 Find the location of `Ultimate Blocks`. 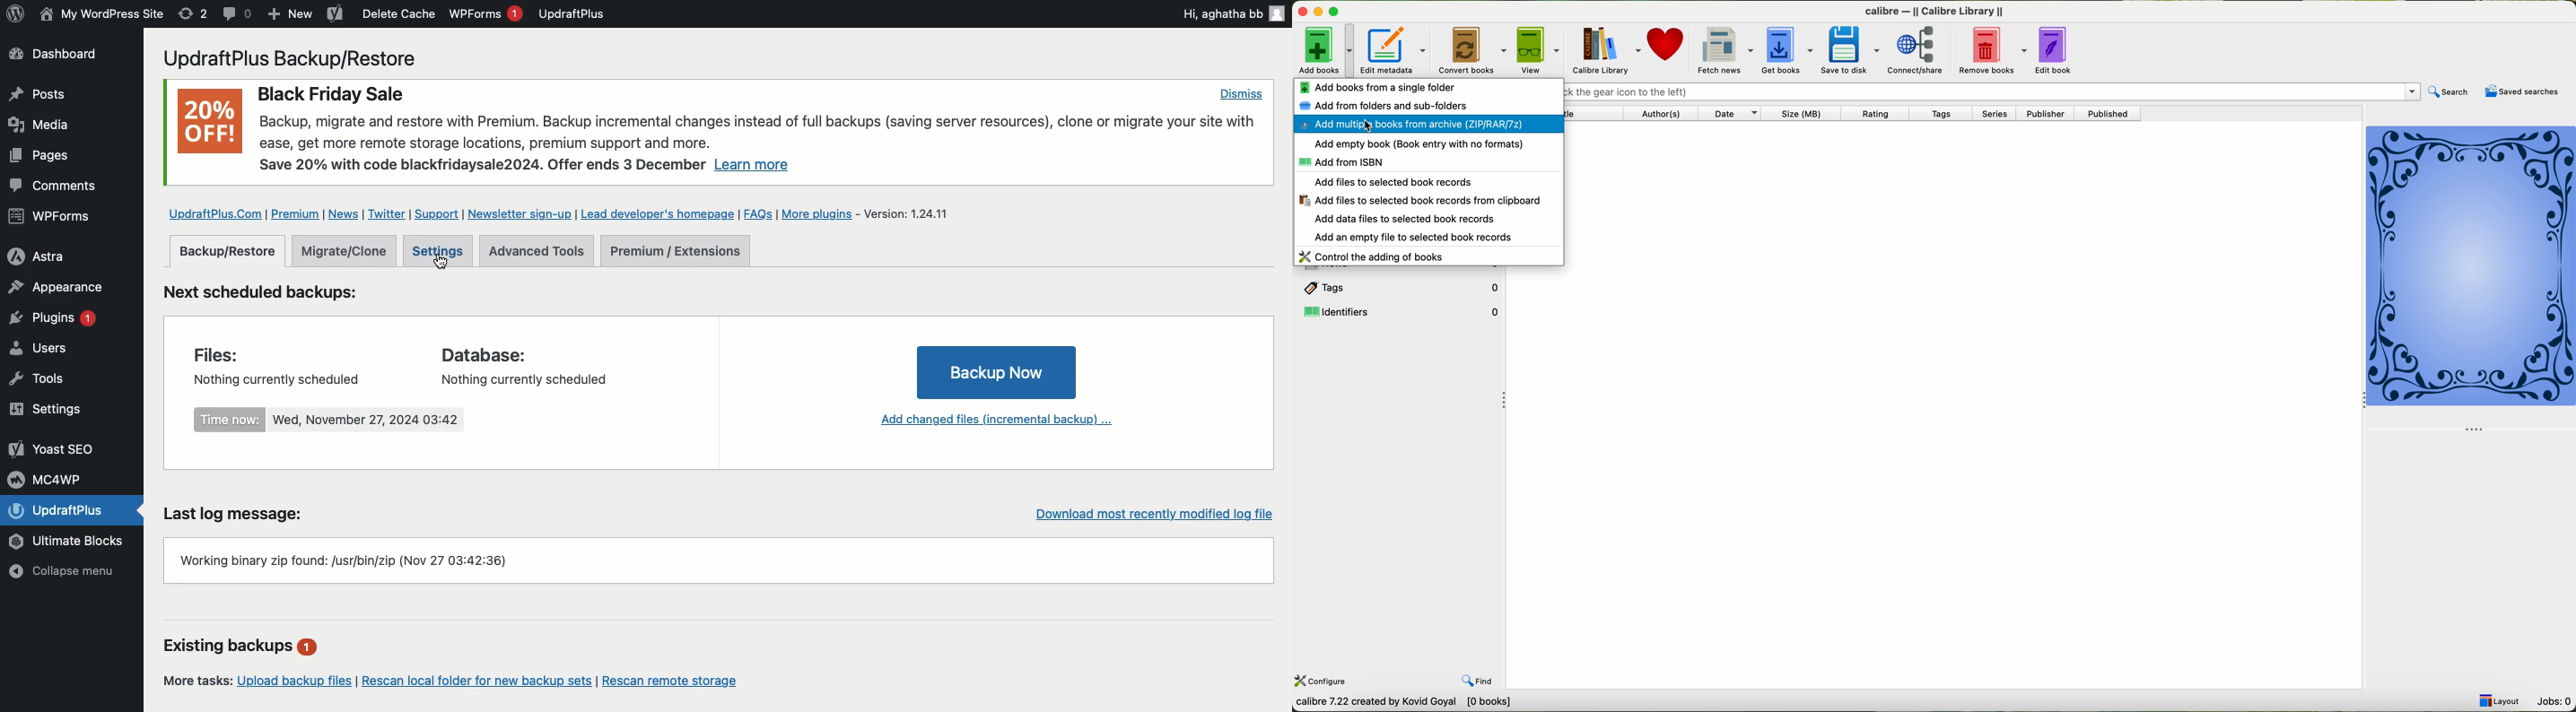

Ultimate Blocks is located at coordinates (69, 543).